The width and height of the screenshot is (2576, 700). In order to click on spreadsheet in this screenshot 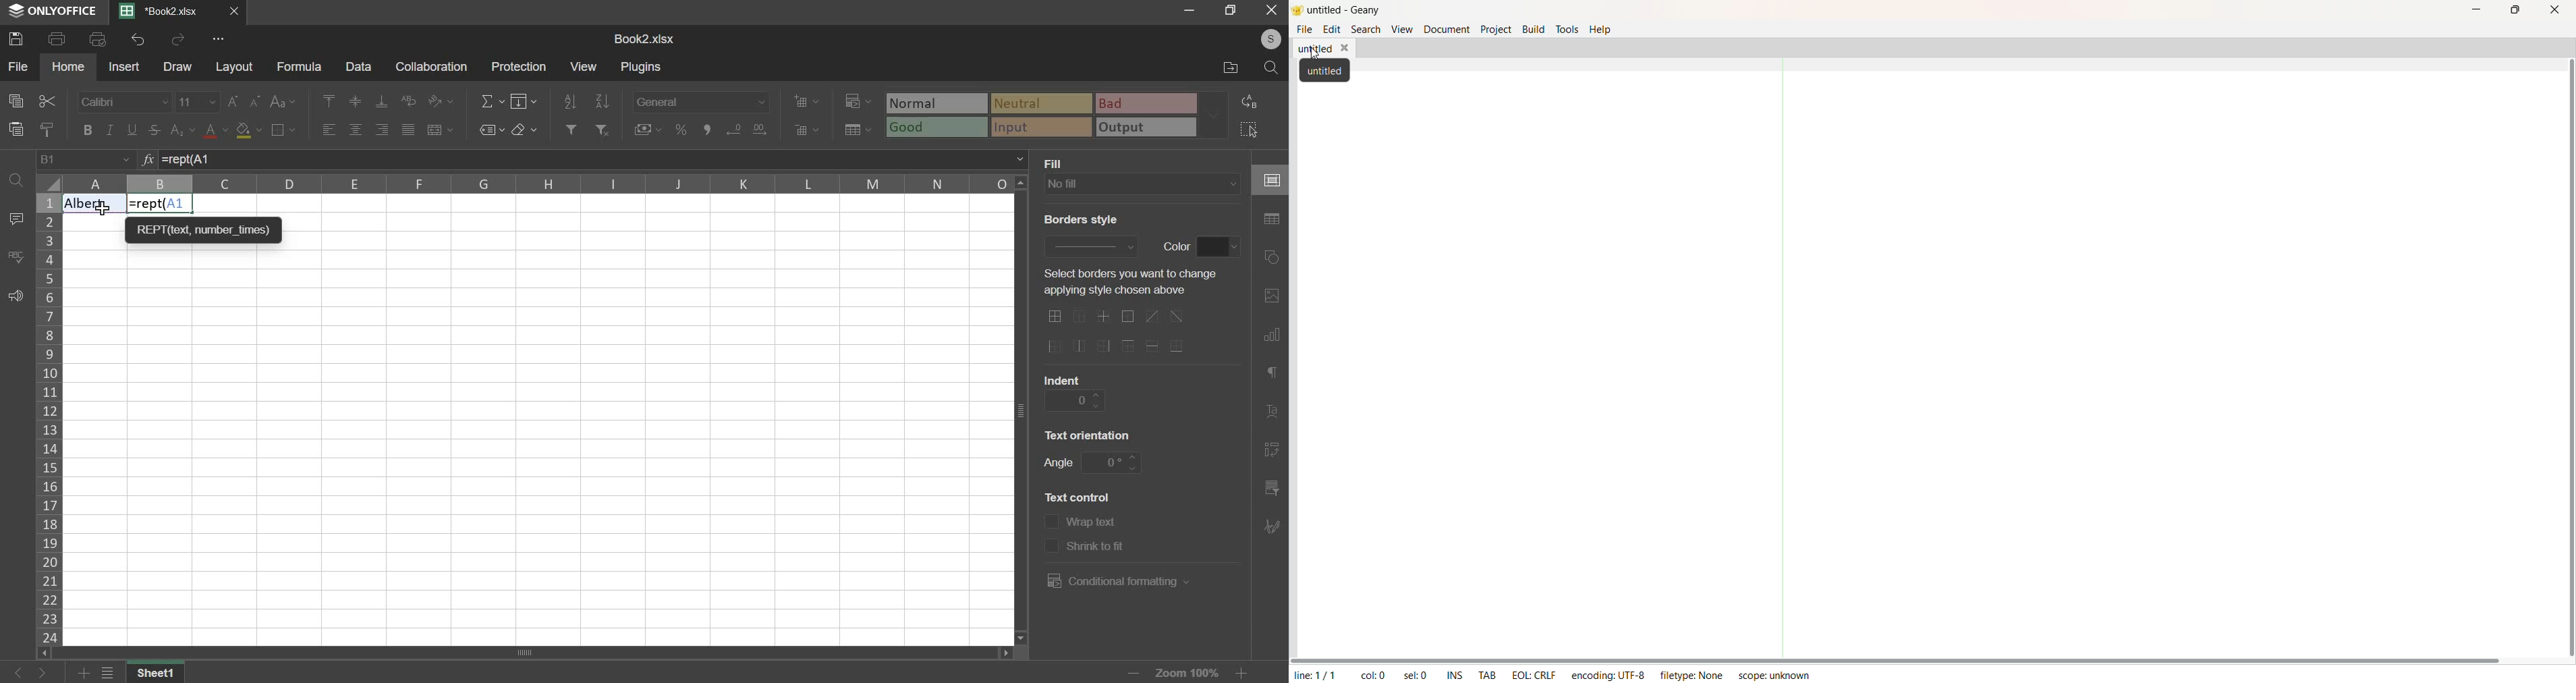, I will do `click(643, 38)`.